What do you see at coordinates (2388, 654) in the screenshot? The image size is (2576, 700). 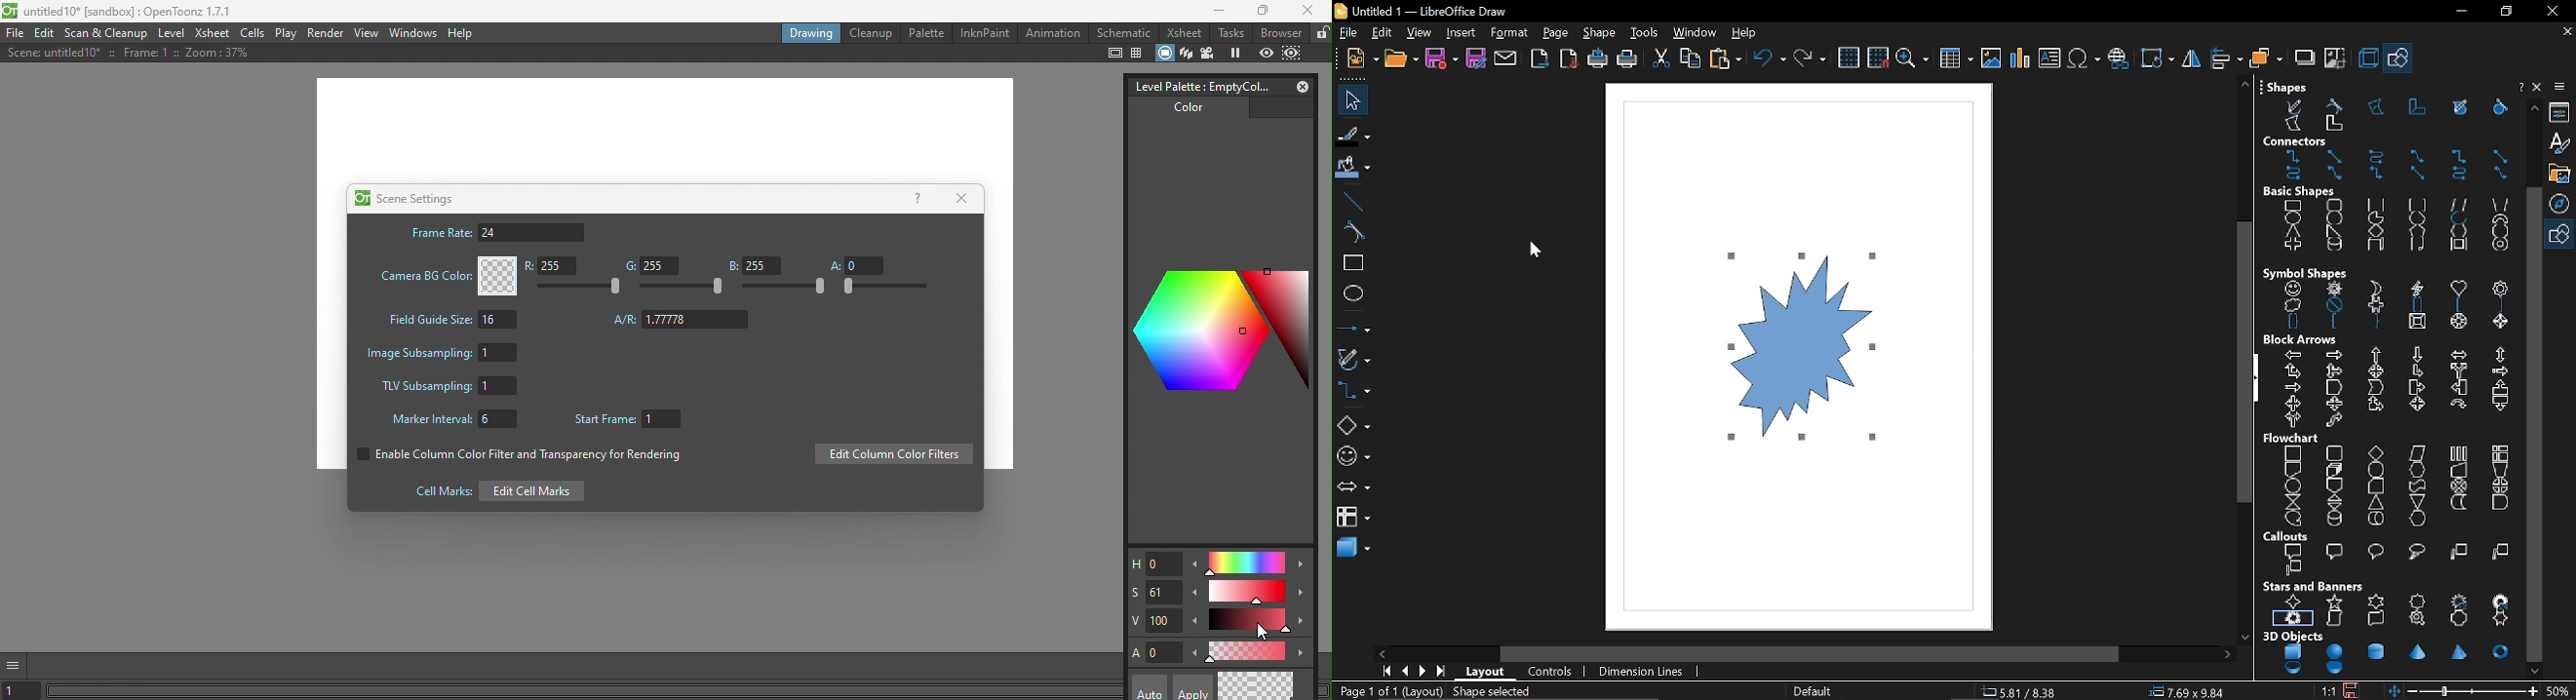 I see `3d objects` at bounding box center [2388, 654].